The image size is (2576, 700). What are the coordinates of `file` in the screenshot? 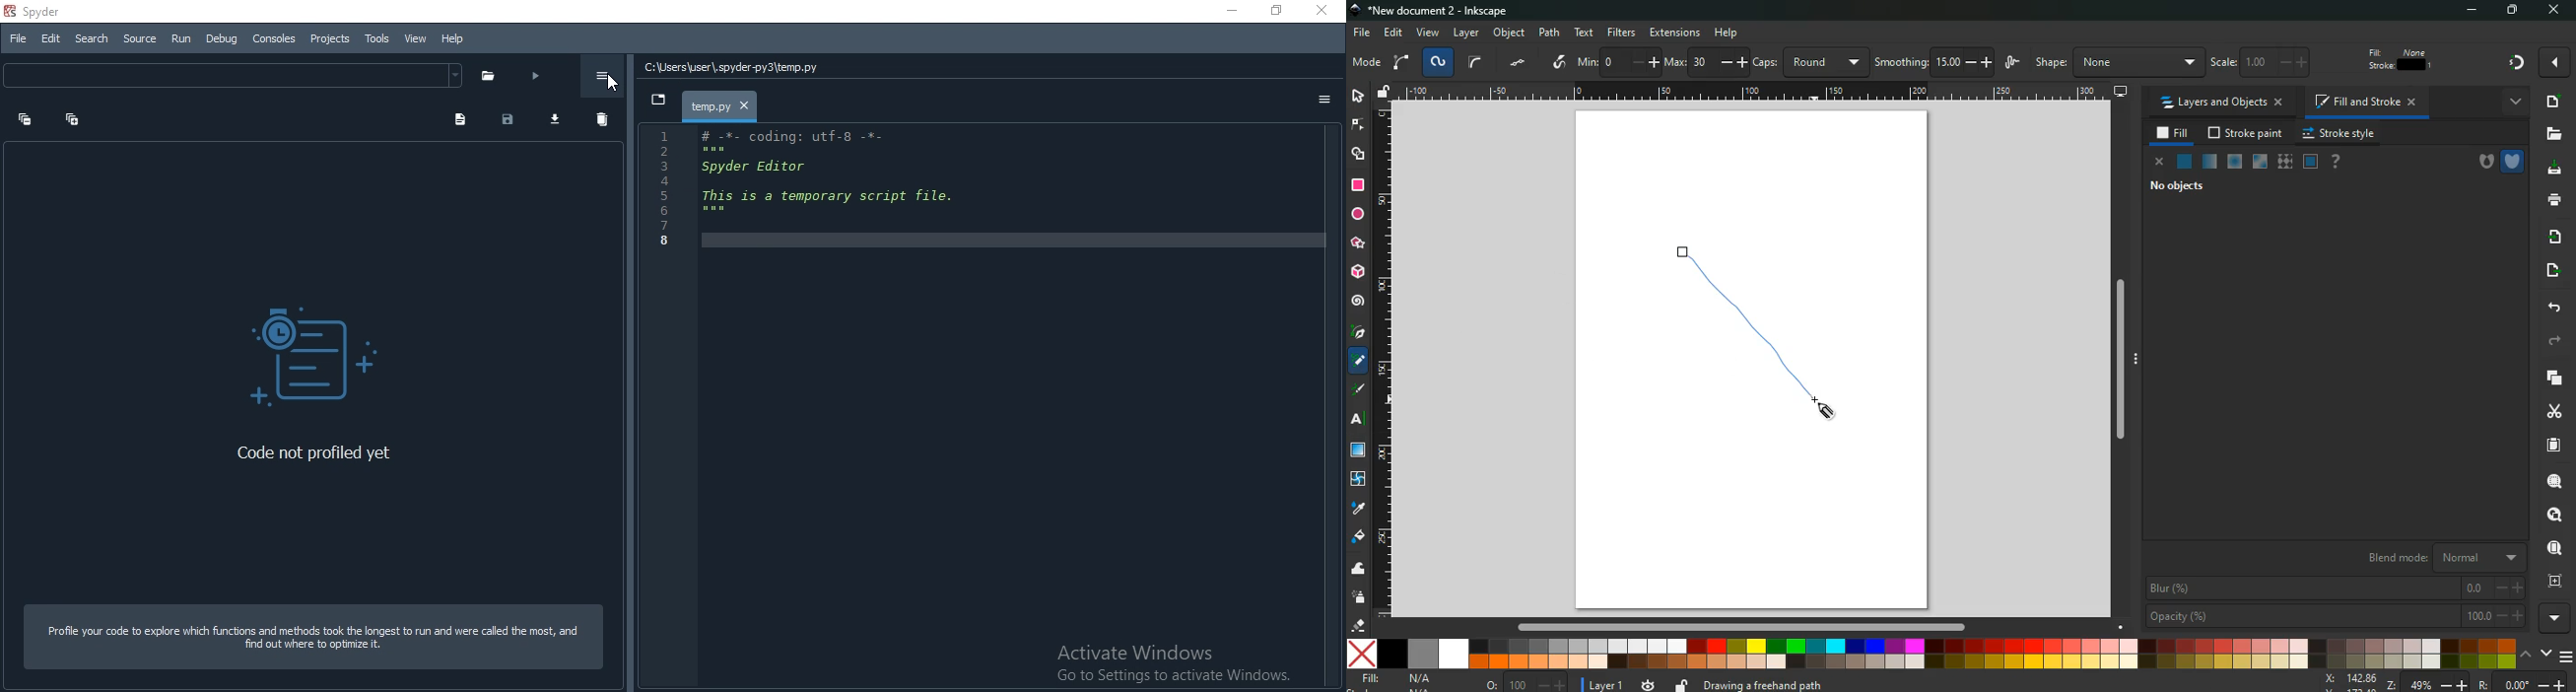 It's located at (1360, 34).